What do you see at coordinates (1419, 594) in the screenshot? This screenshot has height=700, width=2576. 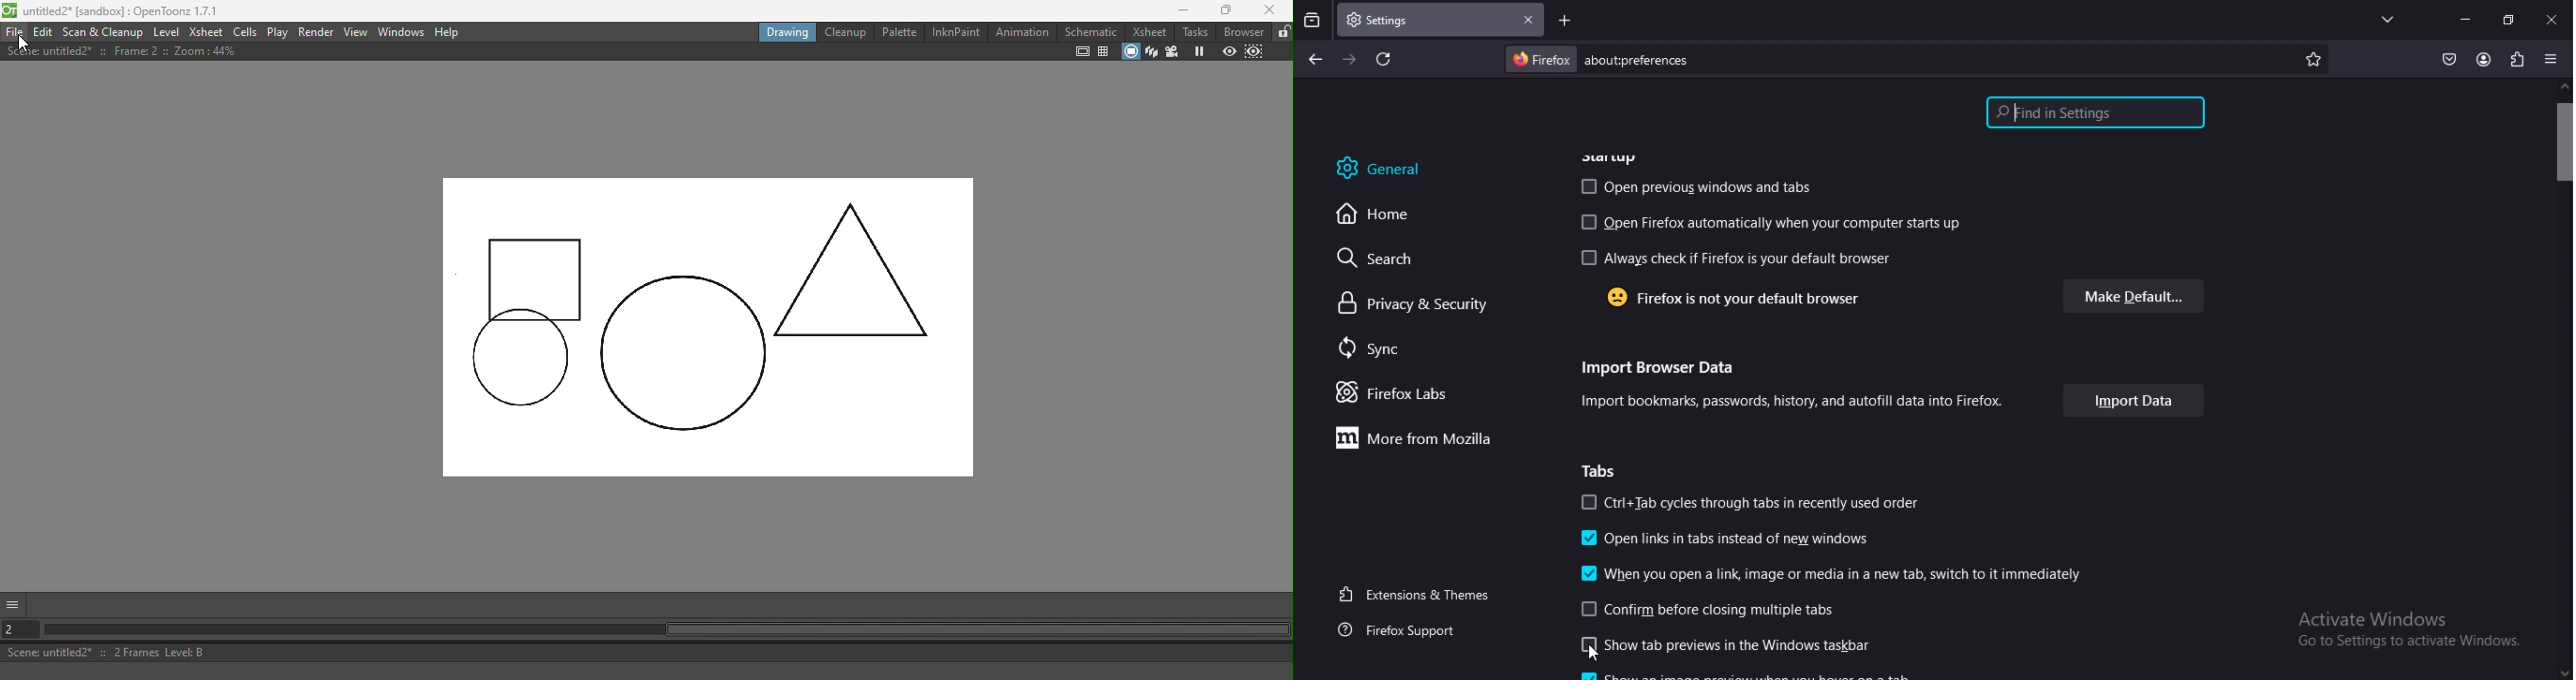 I see `extensions & themes` at bounding box center [1419, 594].